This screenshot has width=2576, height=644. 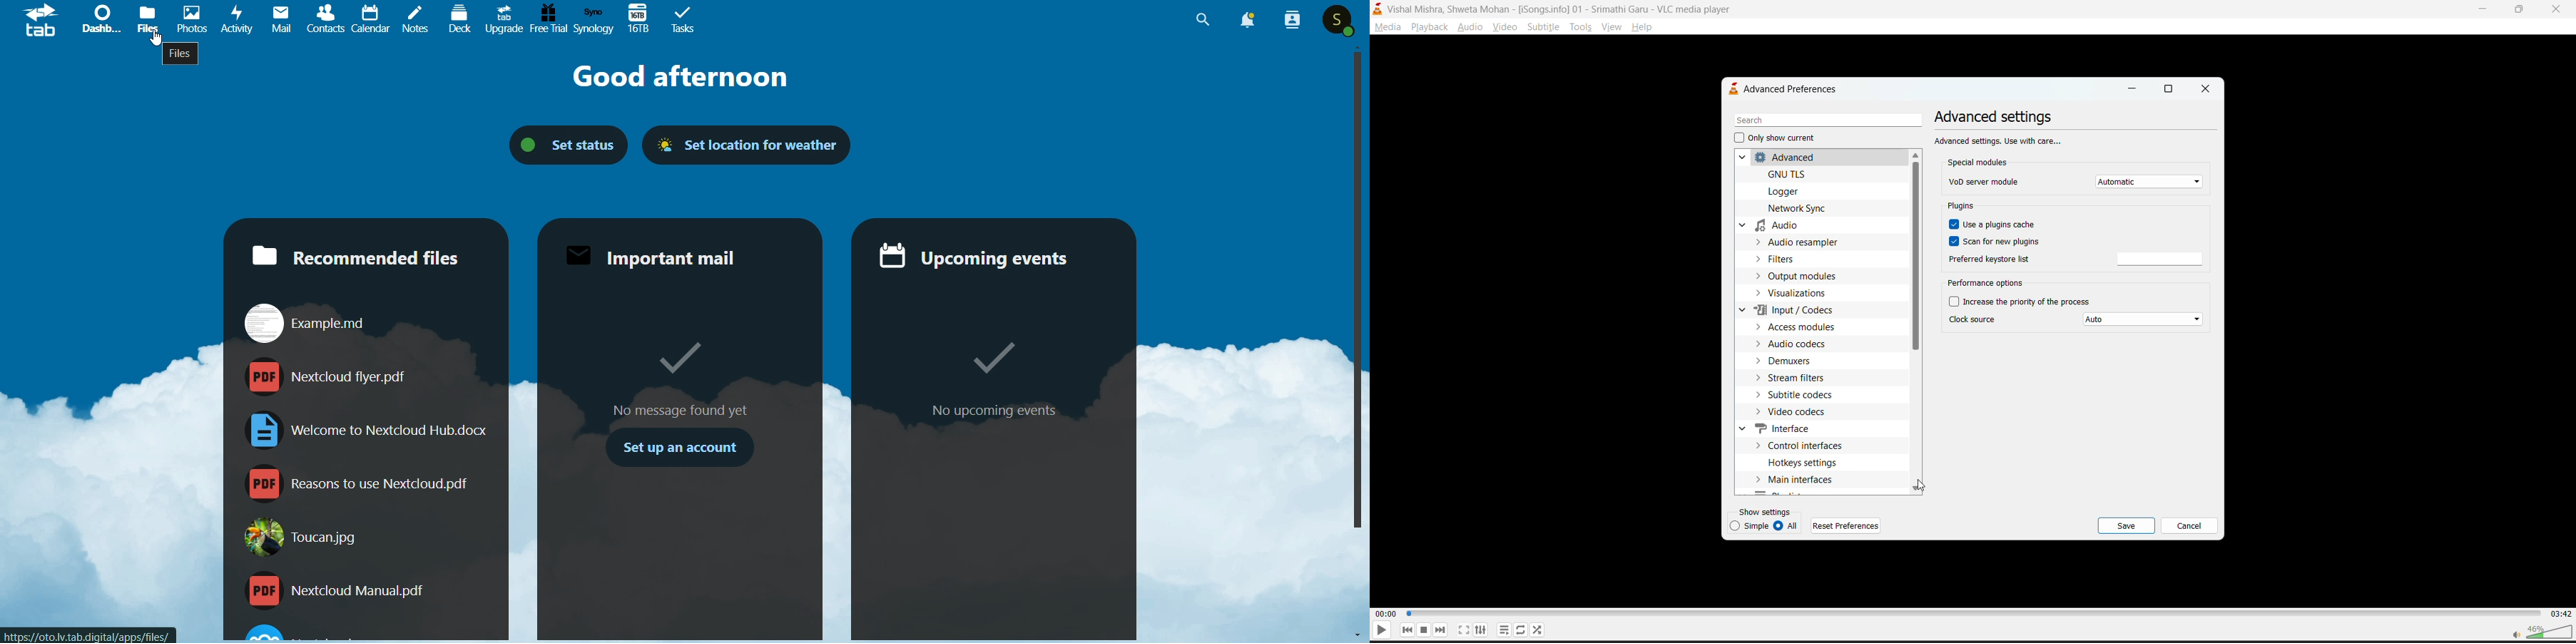 I want to click on reasons to use, so click(x=355, y=483).